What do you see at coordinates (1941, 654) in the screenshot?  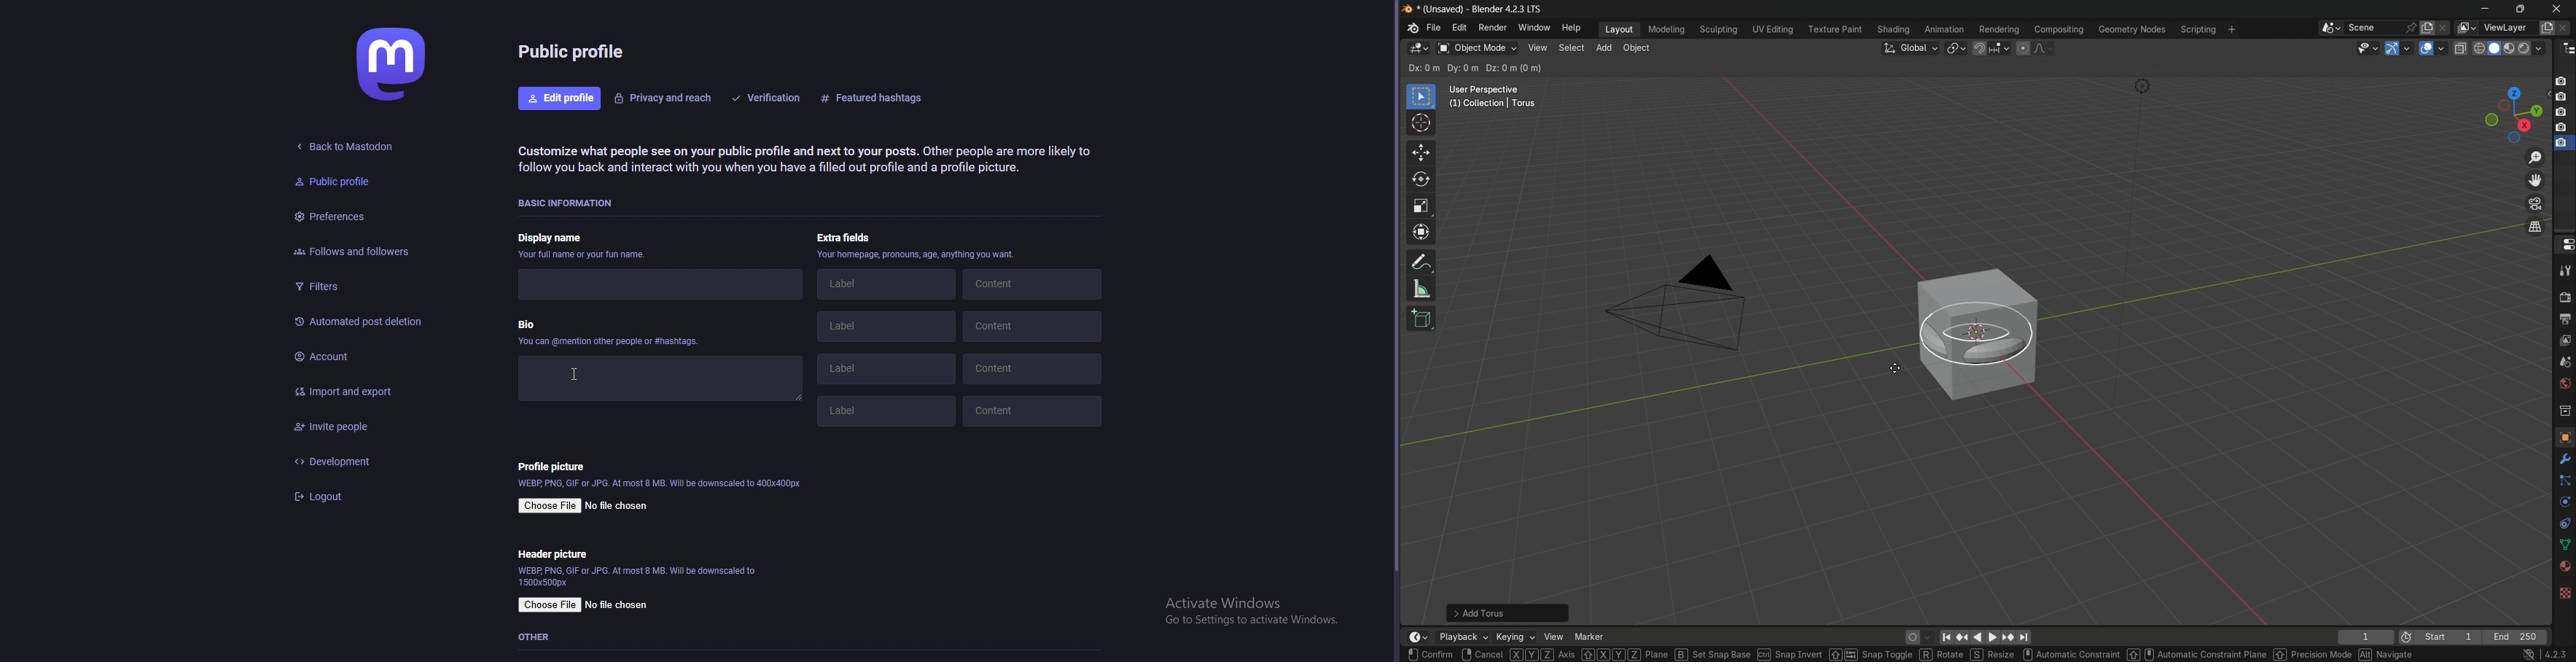 I see `Rotate` at bounding box center [1941, 654].